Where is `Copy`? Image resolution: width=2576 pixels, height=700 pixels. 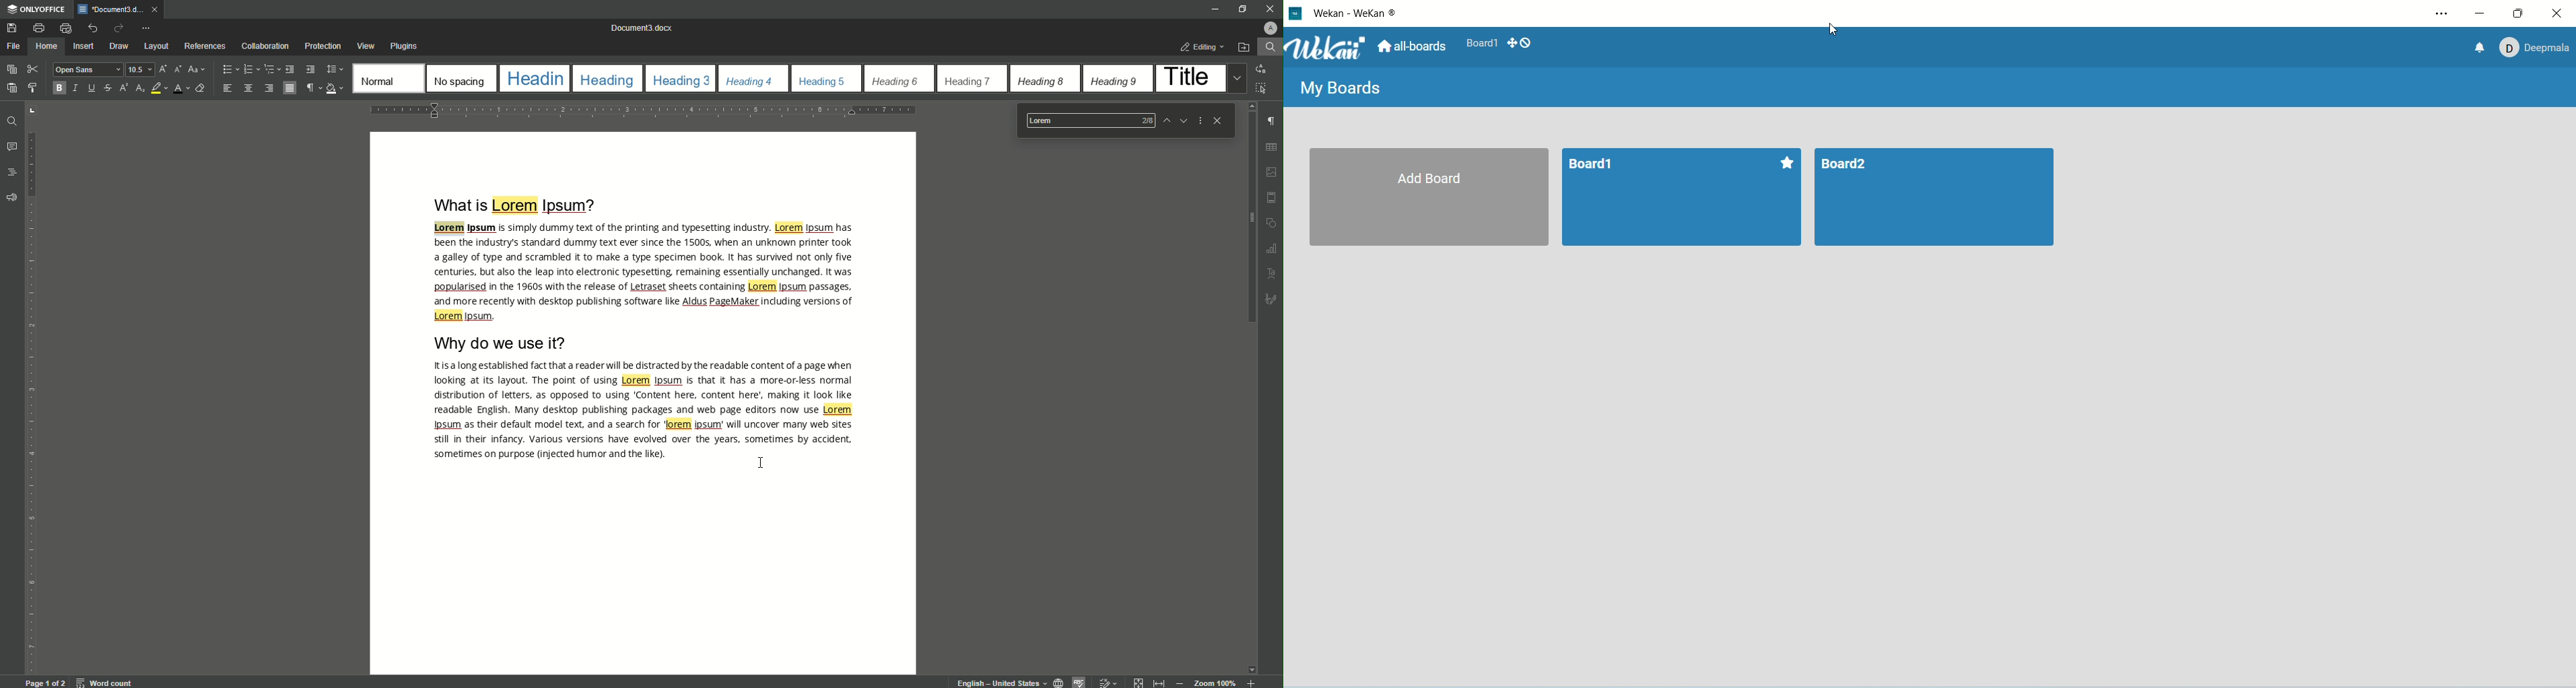
Copy is located at coordinates (10, 70).